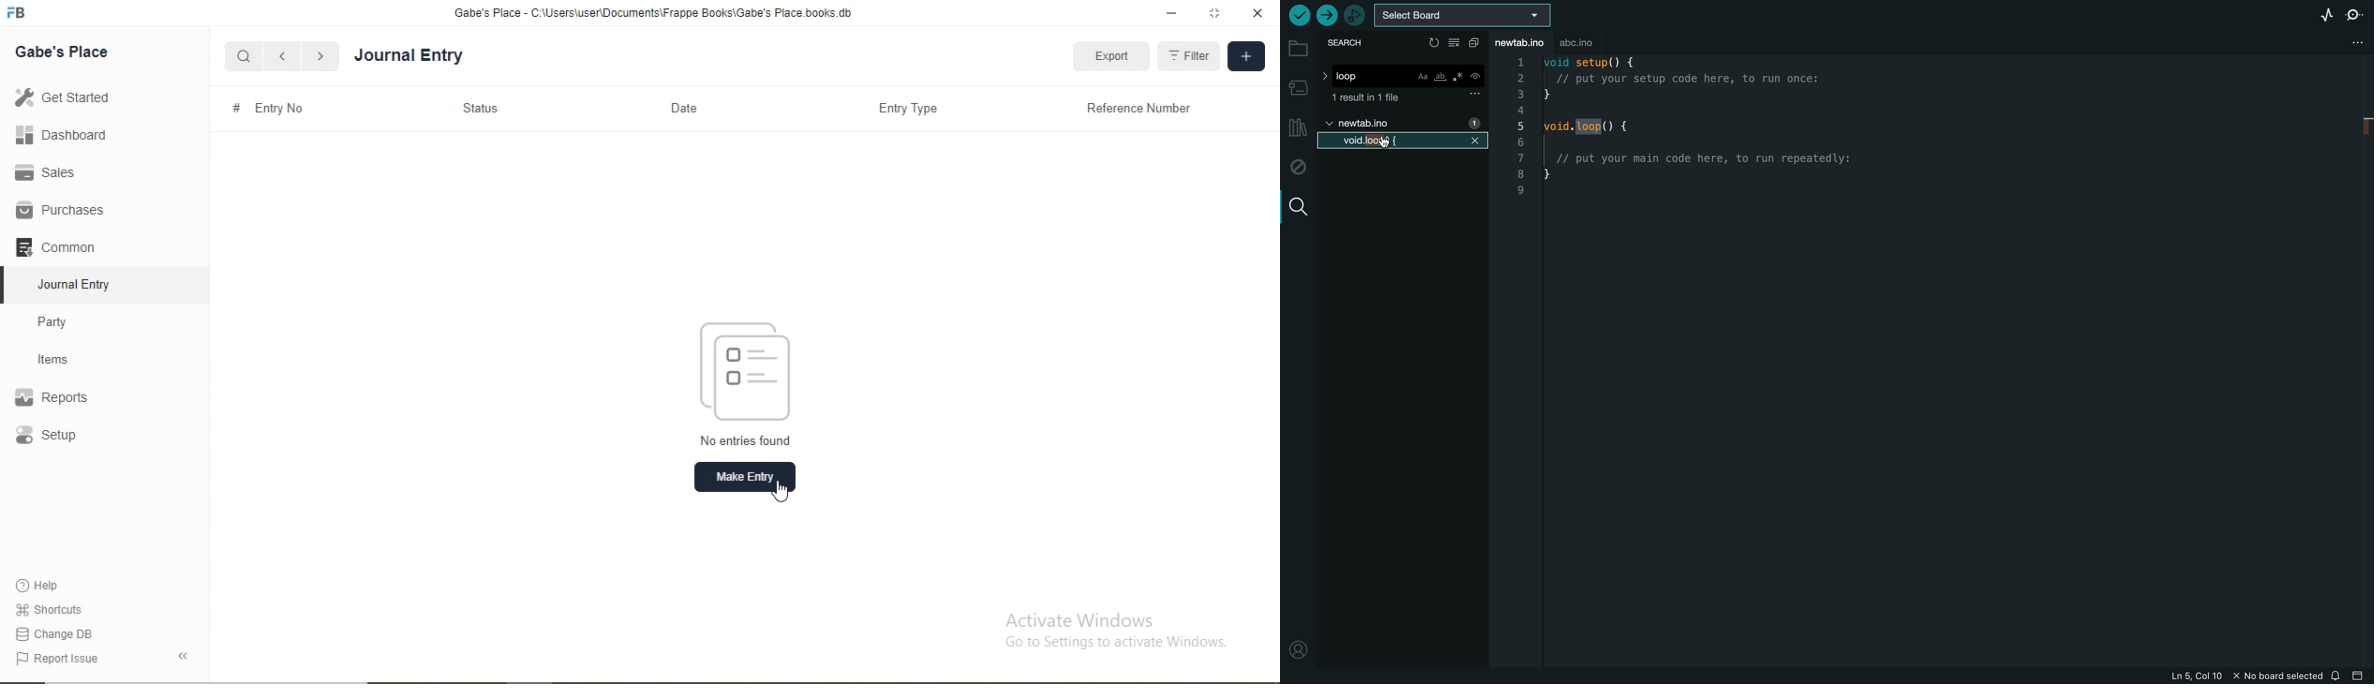  Describe the element at coordinates (65, 359) in the screenshot. I see `Items` at that location.